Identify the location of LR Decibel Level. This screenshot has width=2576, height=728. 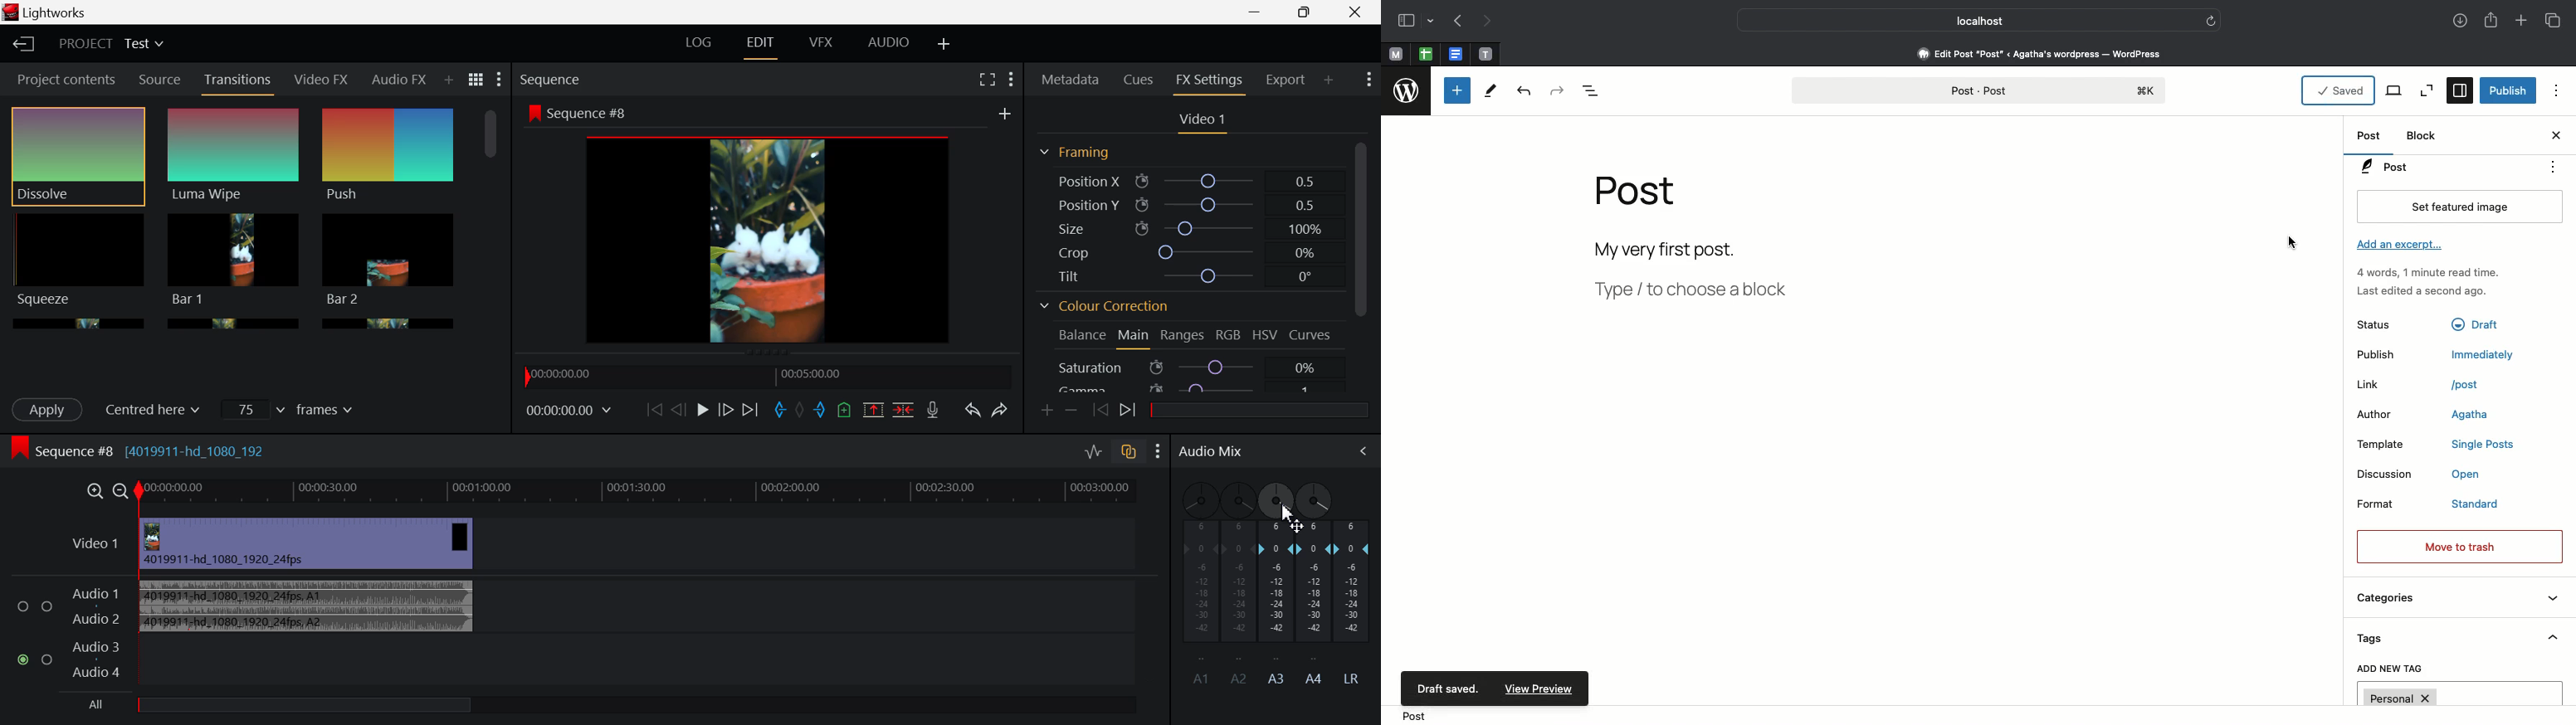
(1357, 601).